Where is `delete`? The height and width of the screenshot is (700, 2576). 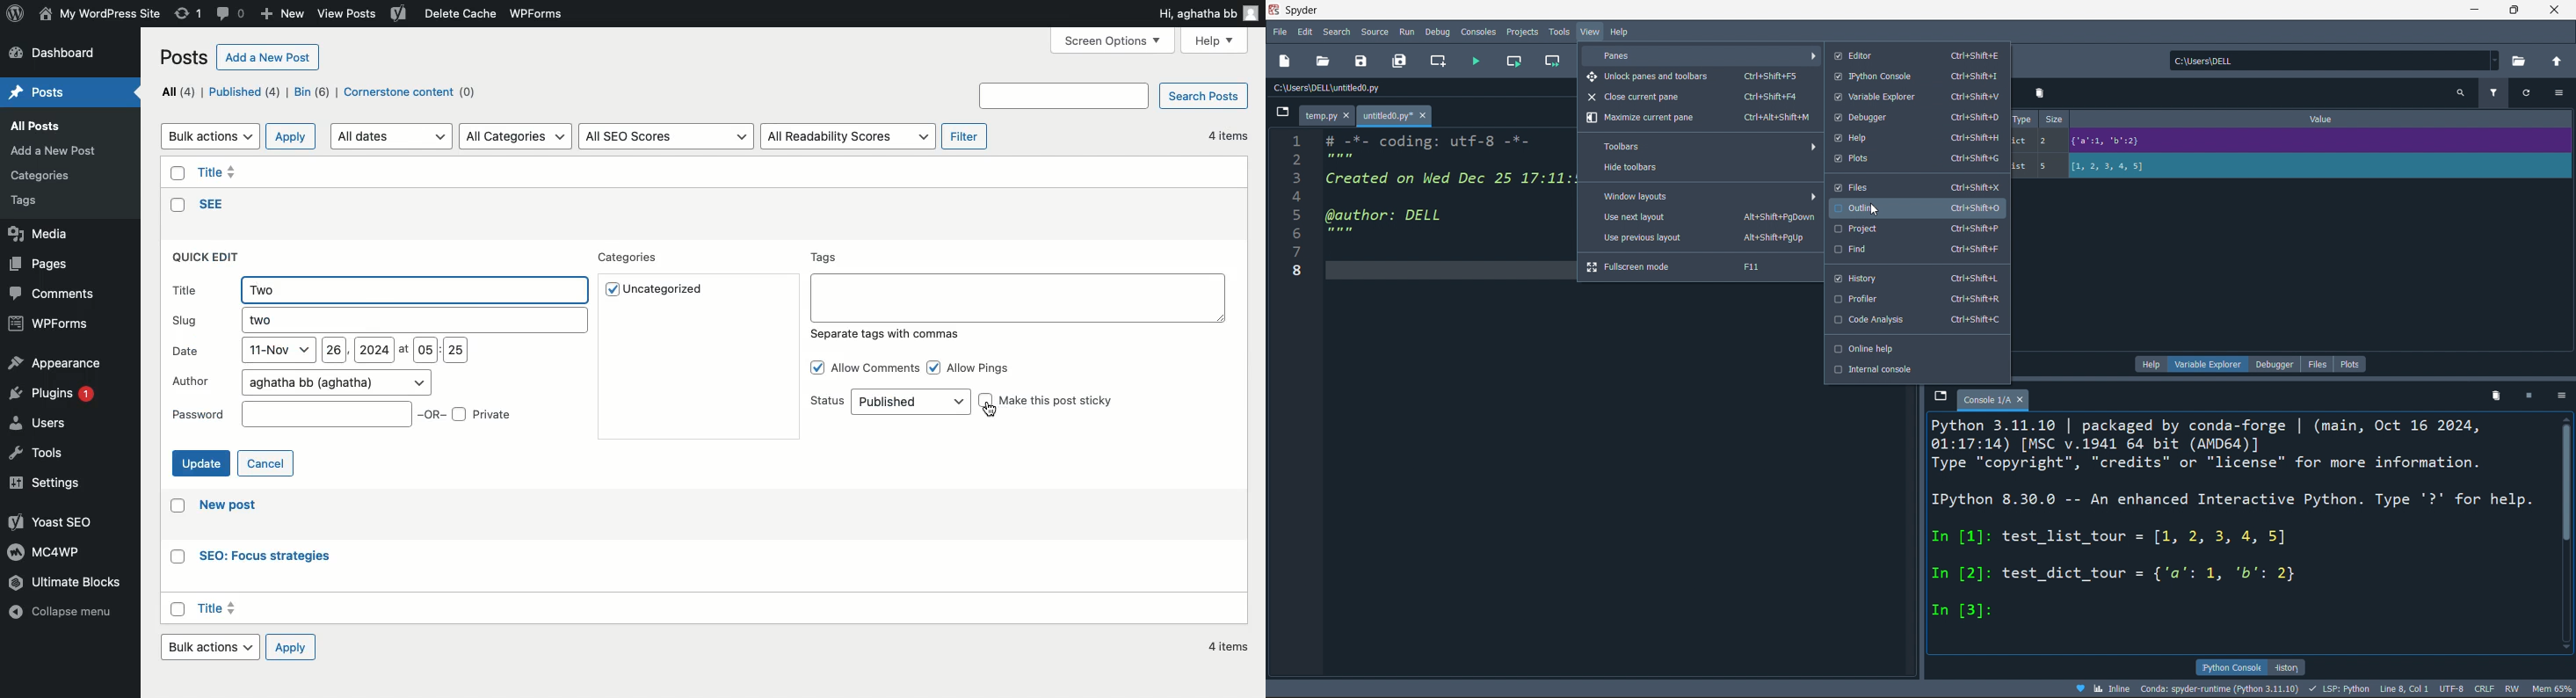
delete is located at coordinates (2495, 396).